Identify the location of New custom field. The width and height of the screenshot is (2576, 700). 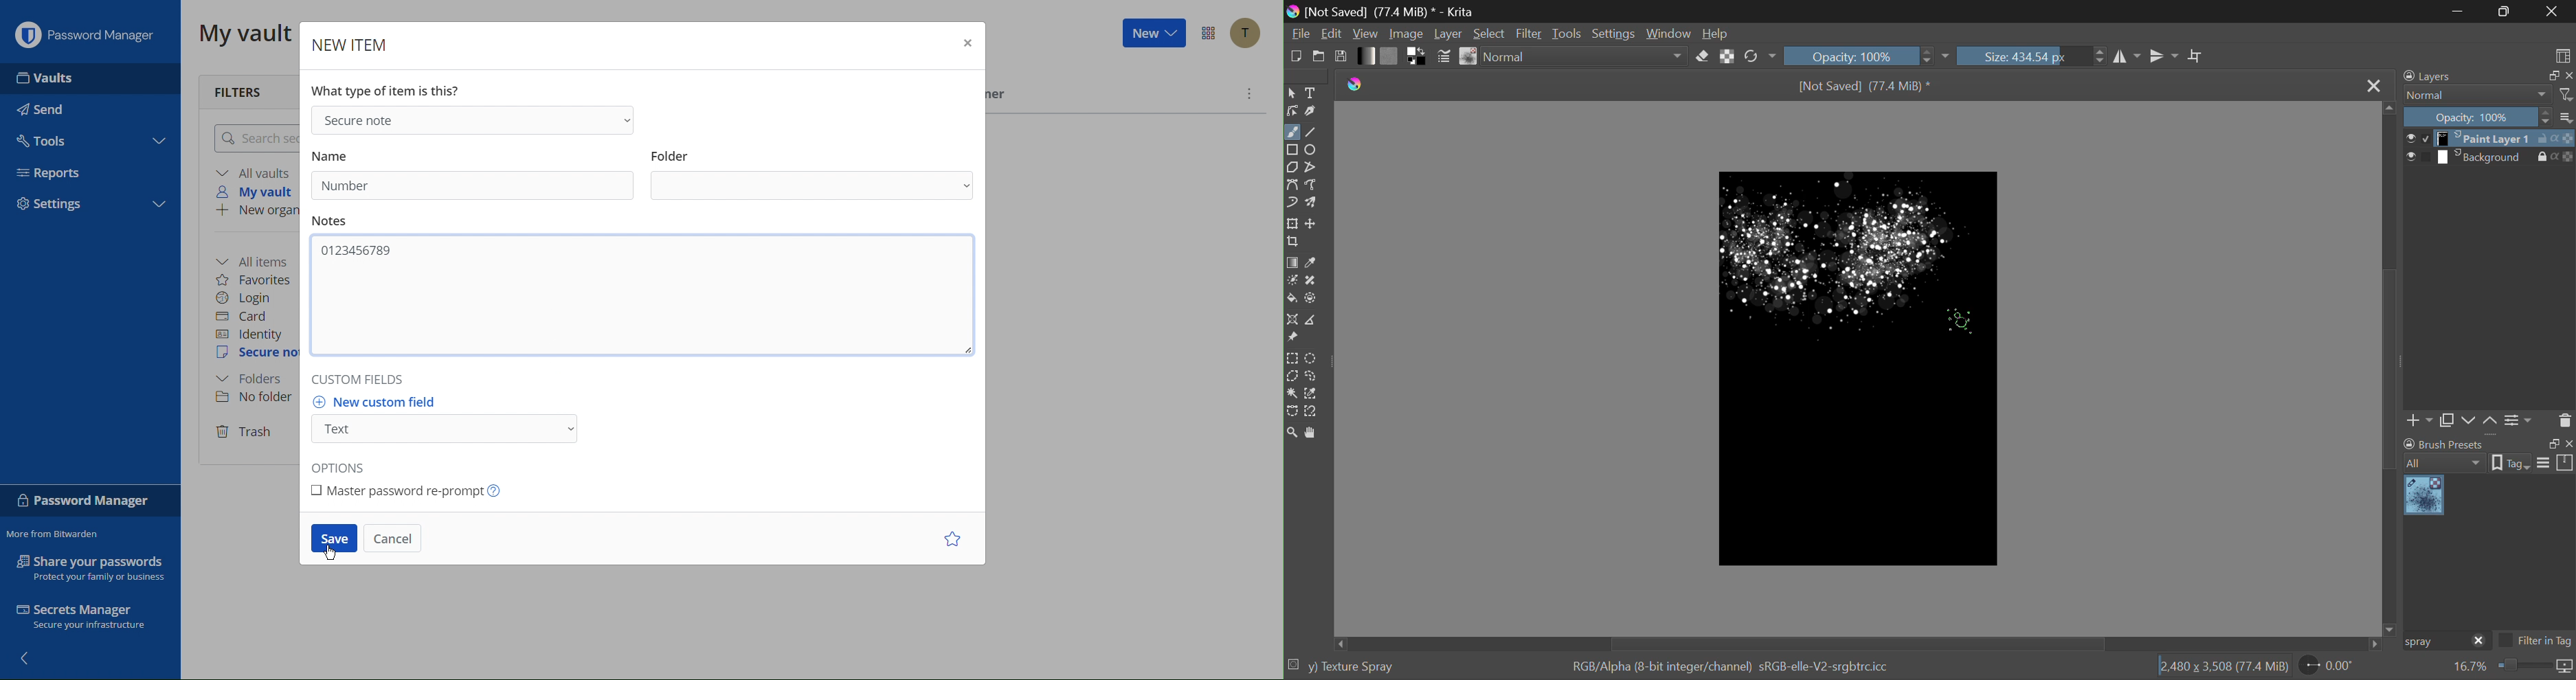
(445, 424).